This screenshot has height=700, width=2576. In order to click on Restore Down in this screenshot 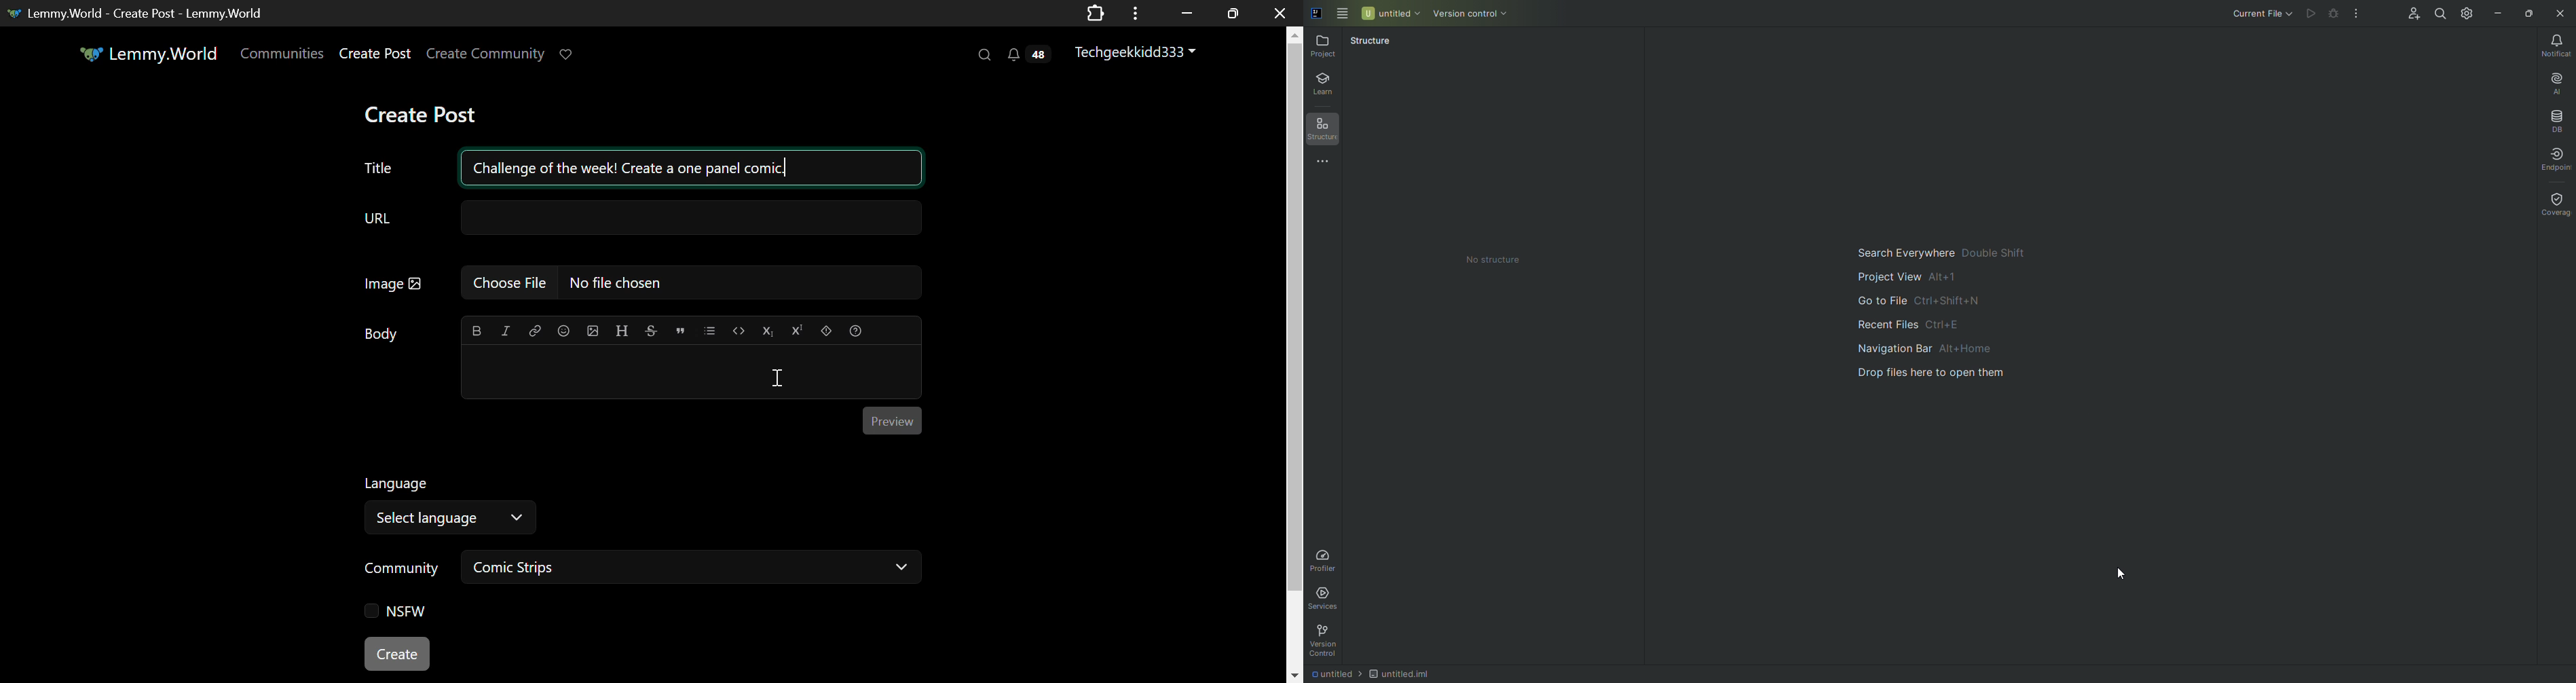, I will do `click(1187, 12)`.